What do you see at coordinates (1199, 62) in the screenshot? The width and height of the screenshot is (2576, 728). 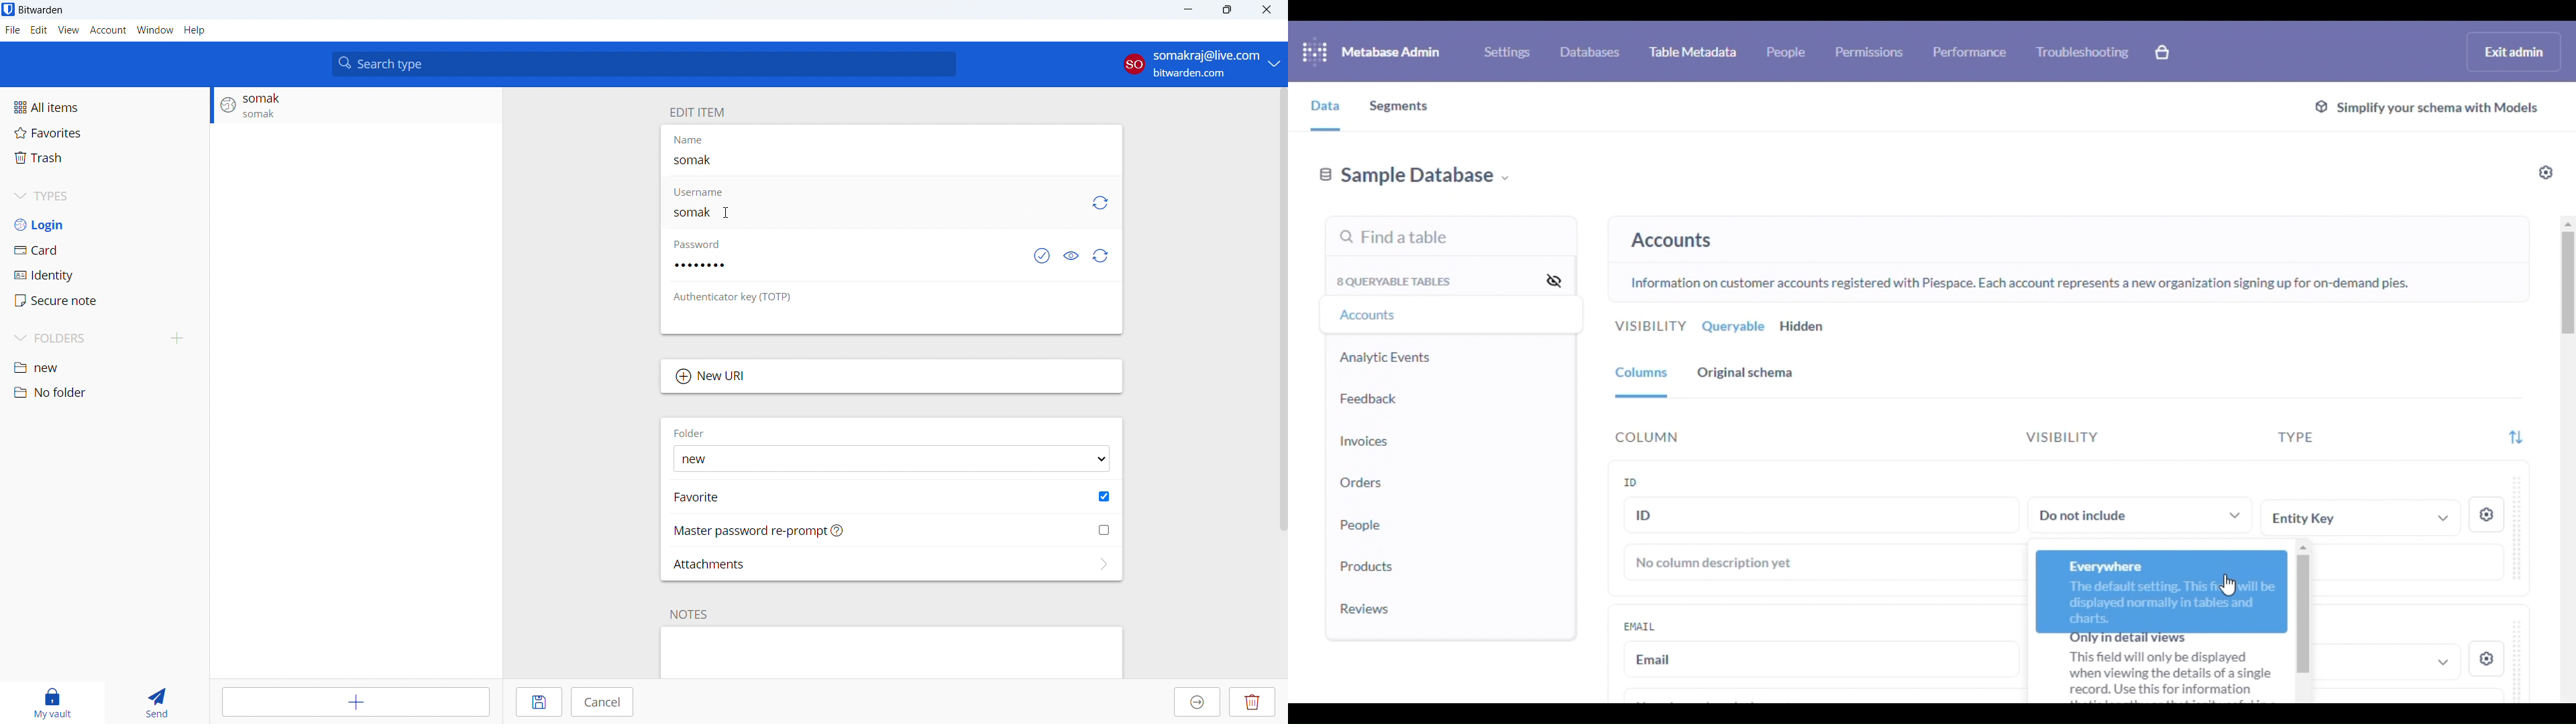 I see `account` at bounding box center [1199, 62].